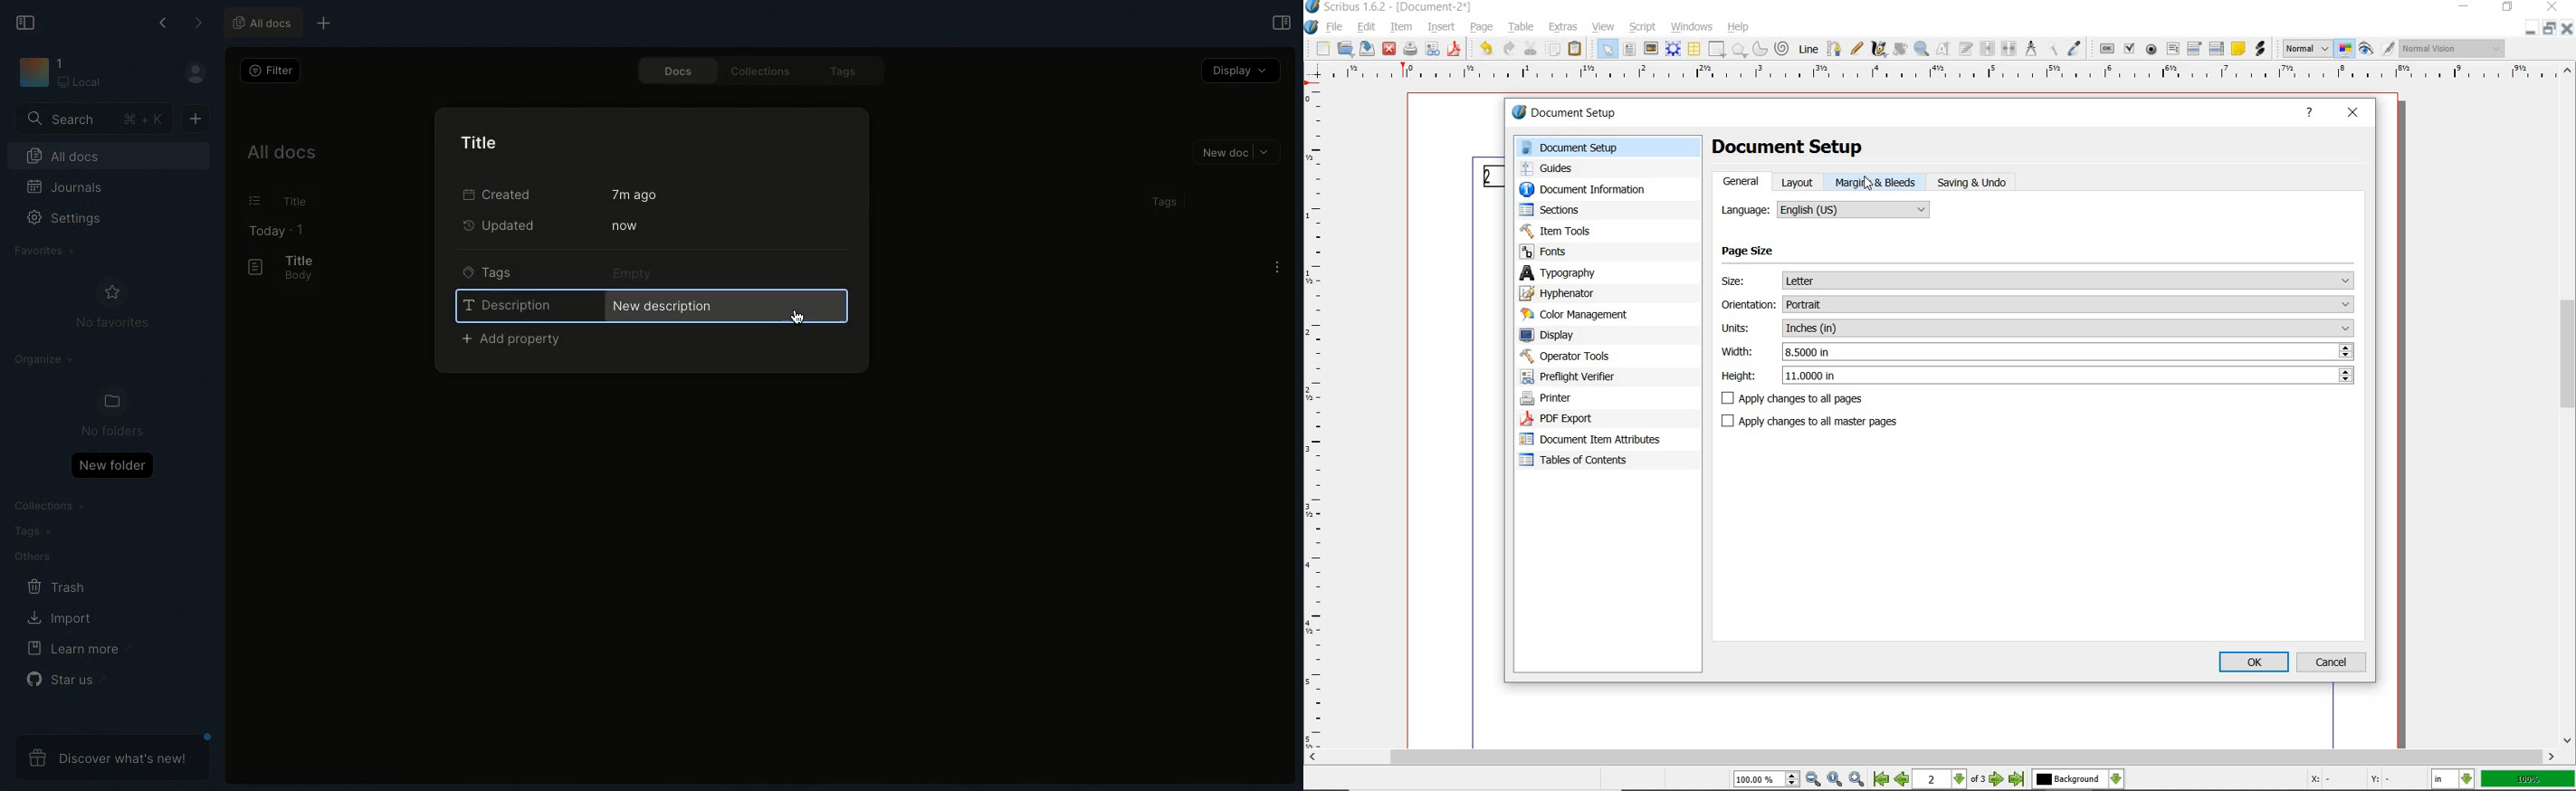  Describe the element at coordinates (1324, 49) in the screenshot. I see `new` at that location.